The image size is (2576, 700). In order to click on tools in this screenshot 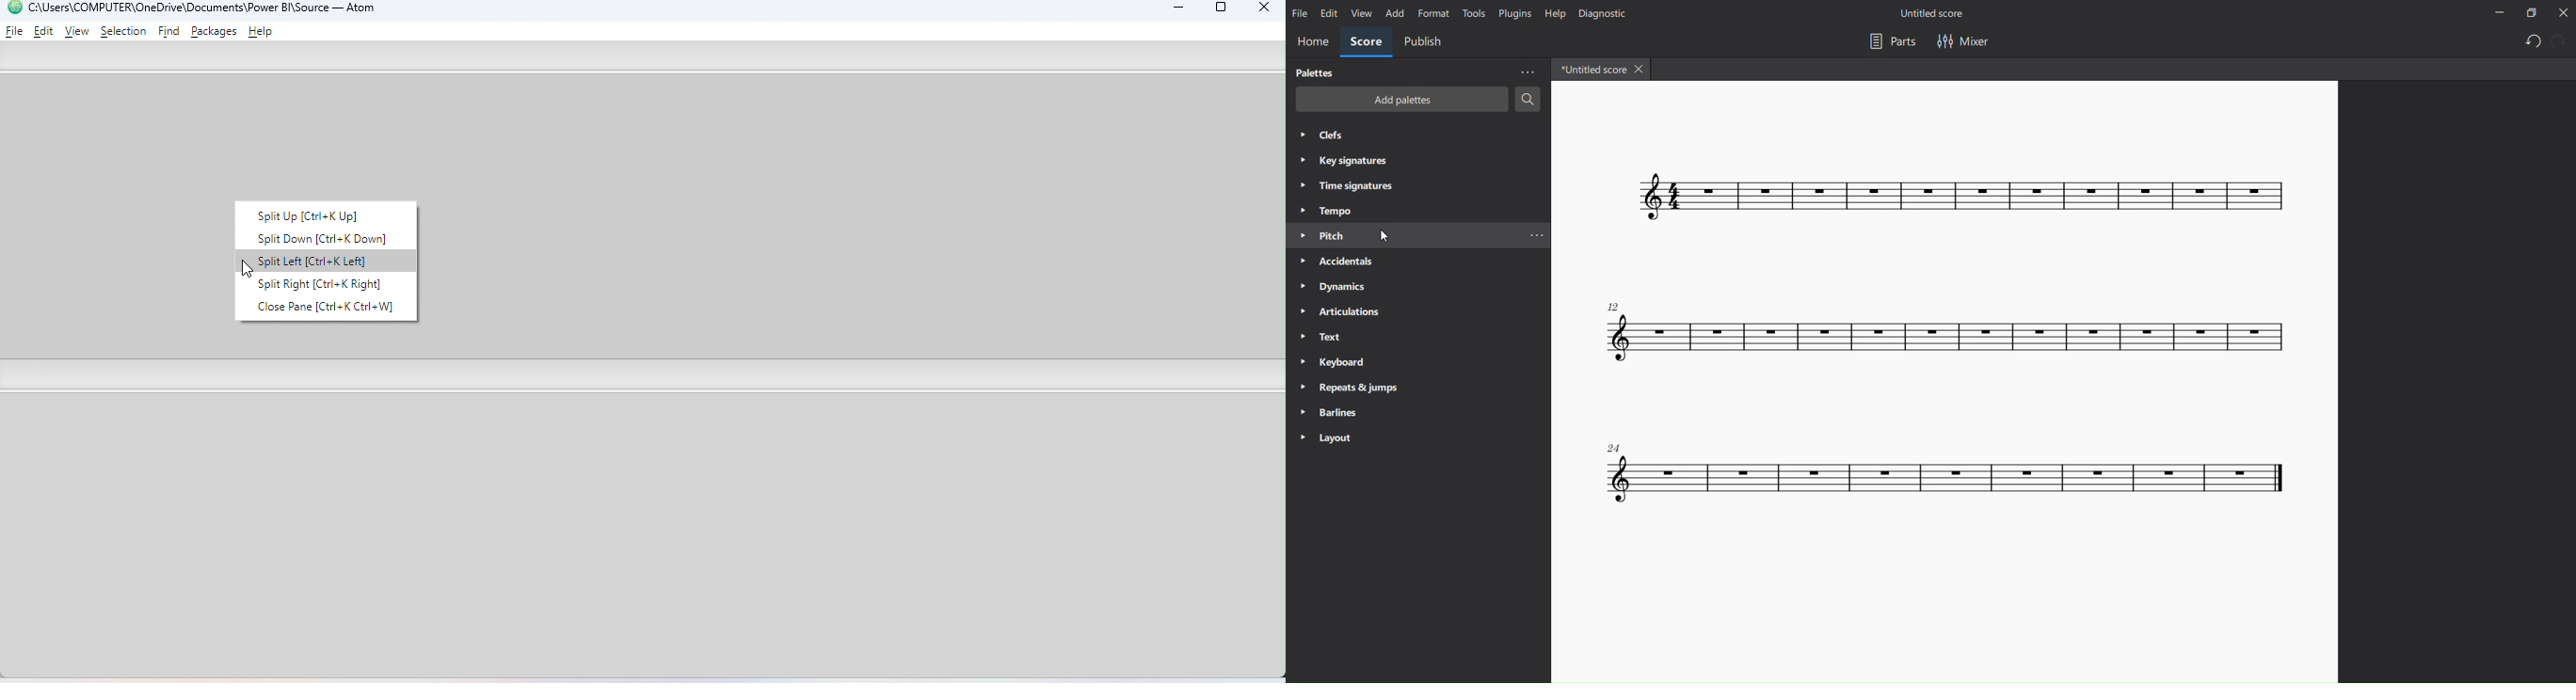, I will do `click(1474, 13)`.